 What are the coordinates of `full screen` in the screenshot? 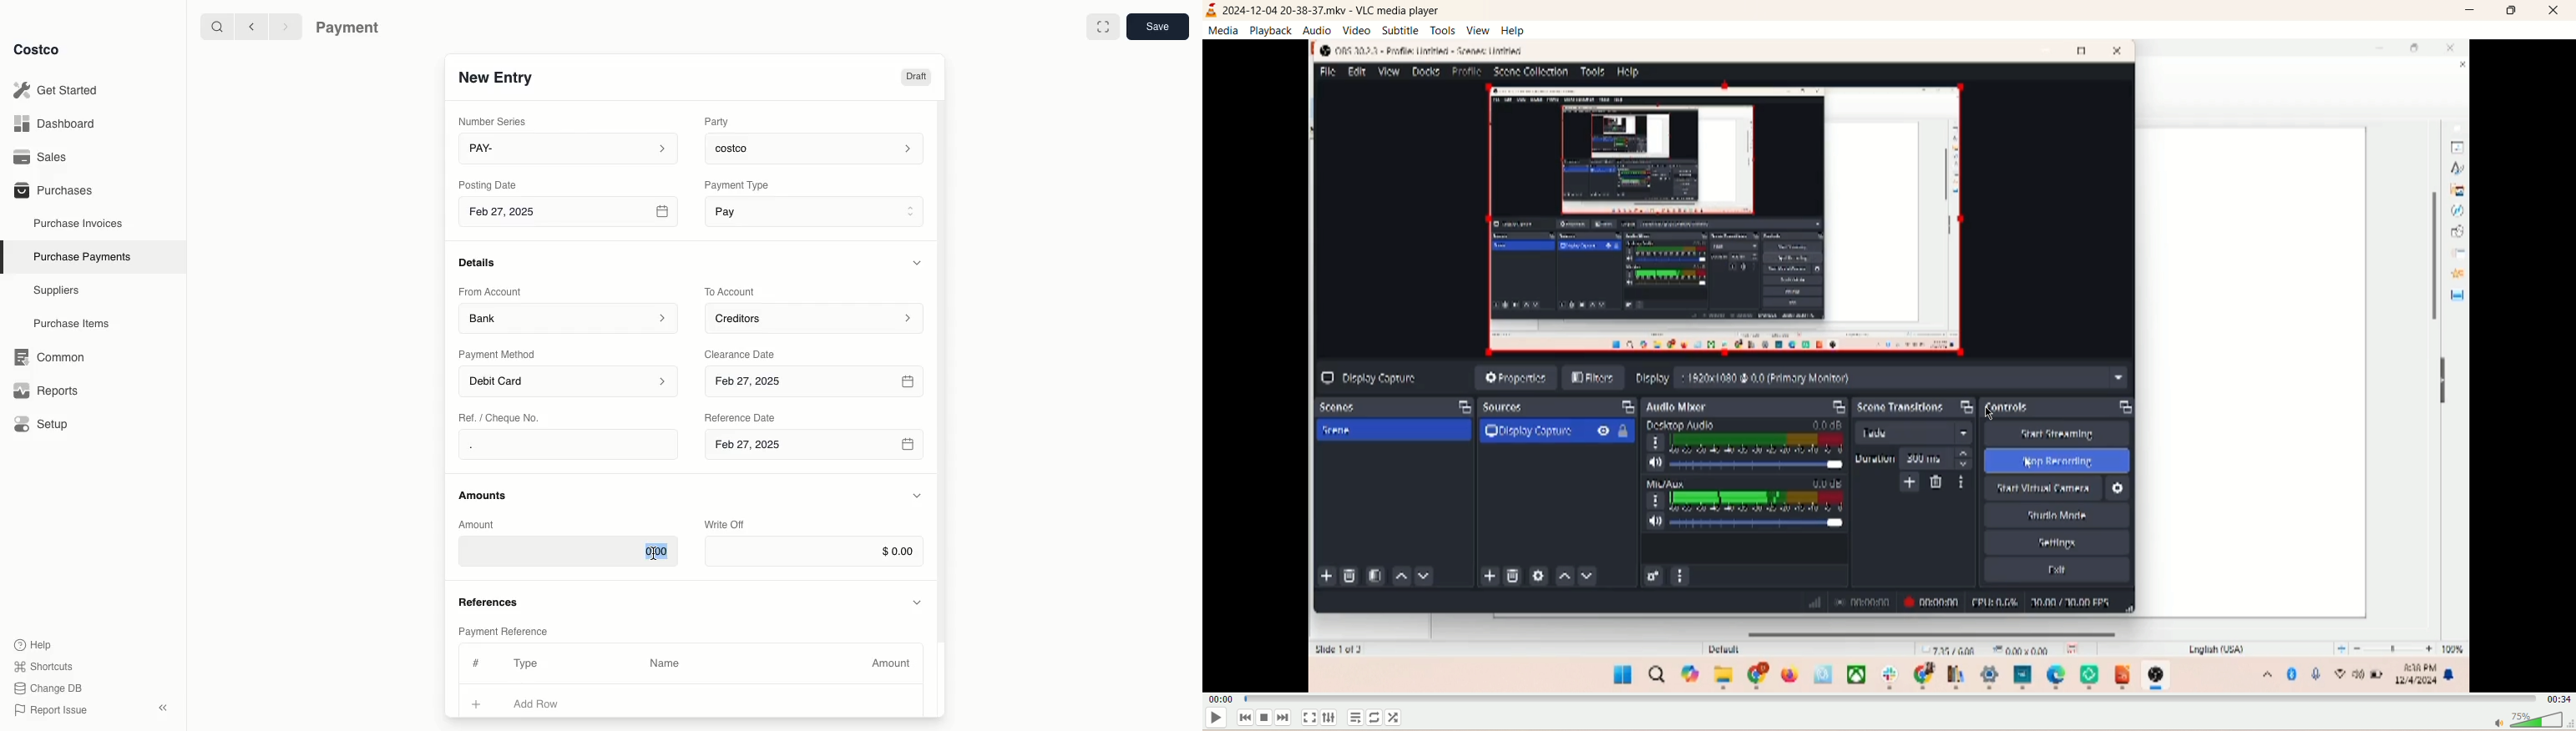 It's located at (1309, 717).